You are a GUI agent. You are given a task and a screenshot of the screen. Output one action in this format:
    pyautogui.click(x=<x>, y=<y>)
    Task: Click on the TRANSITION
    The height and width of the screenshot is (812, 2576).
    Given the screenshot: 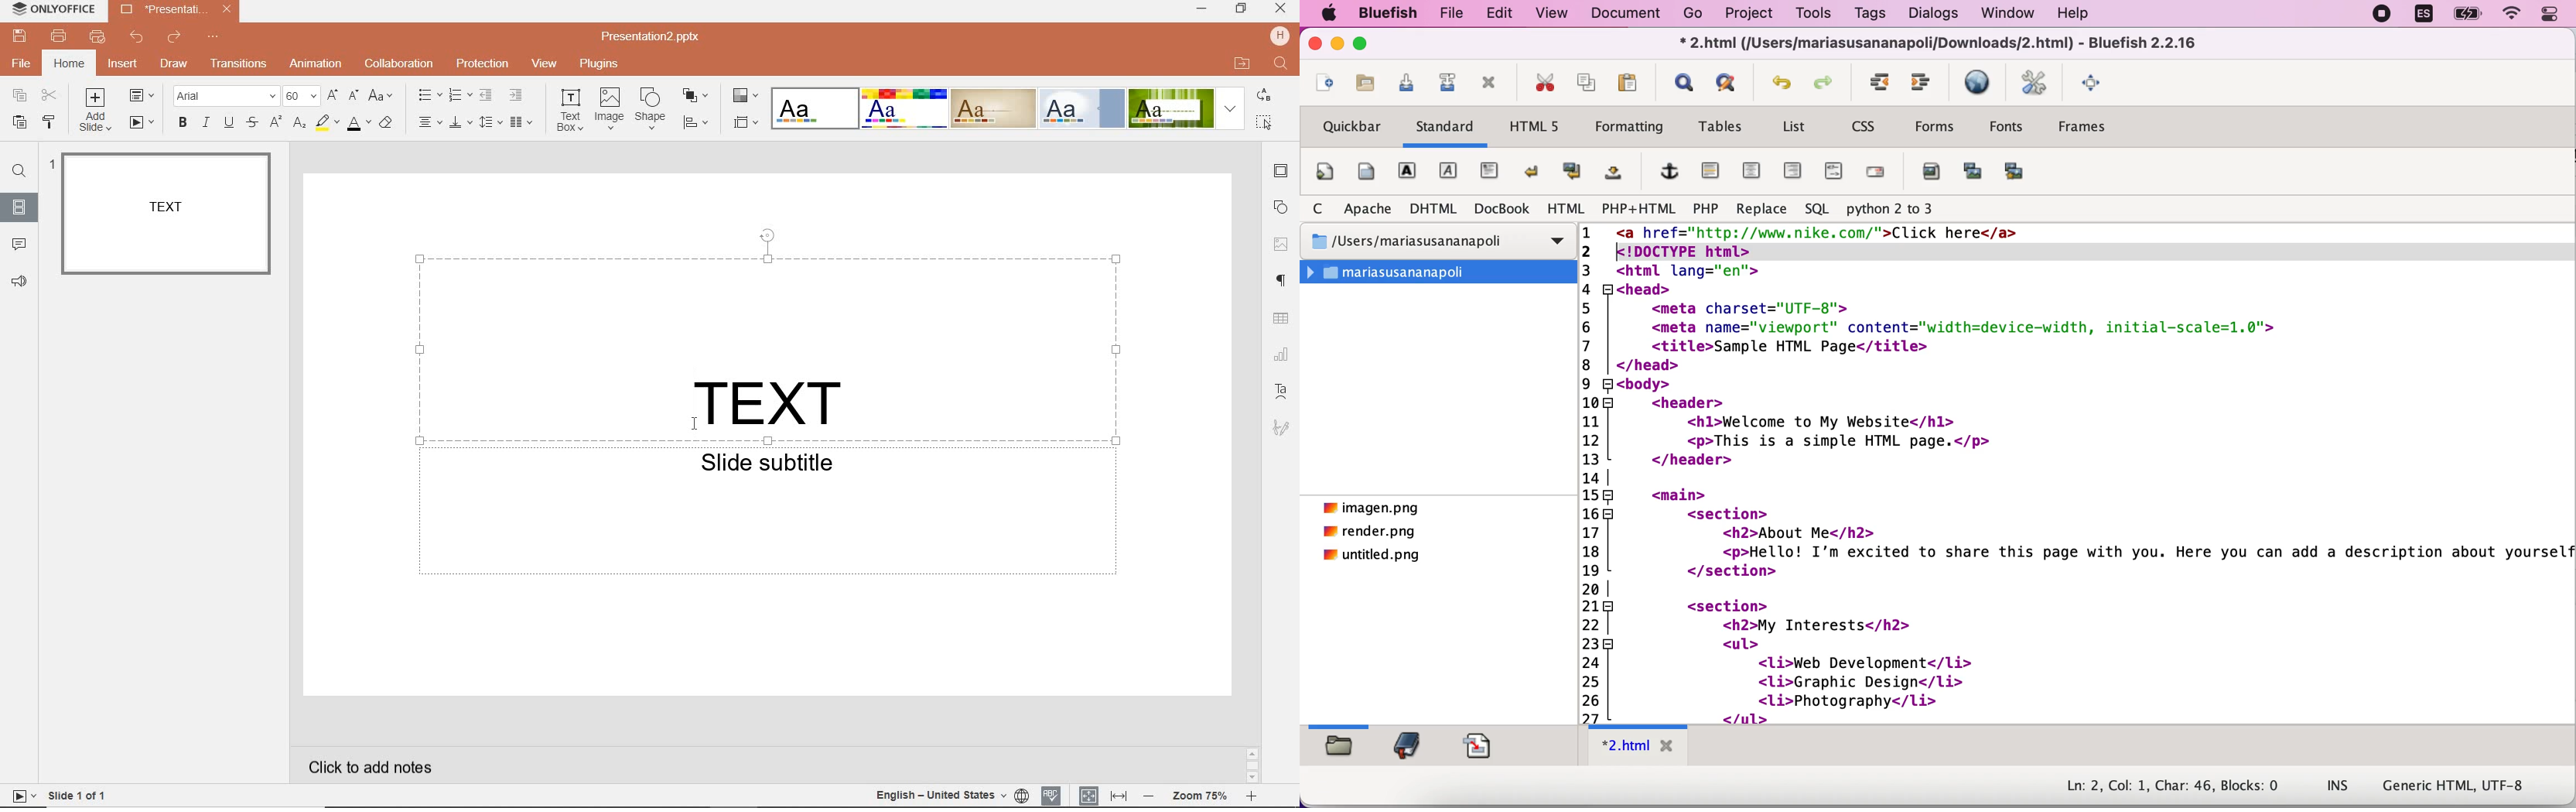 What is the action you would take?
    pyautogui.click(x=240, y=63)
    